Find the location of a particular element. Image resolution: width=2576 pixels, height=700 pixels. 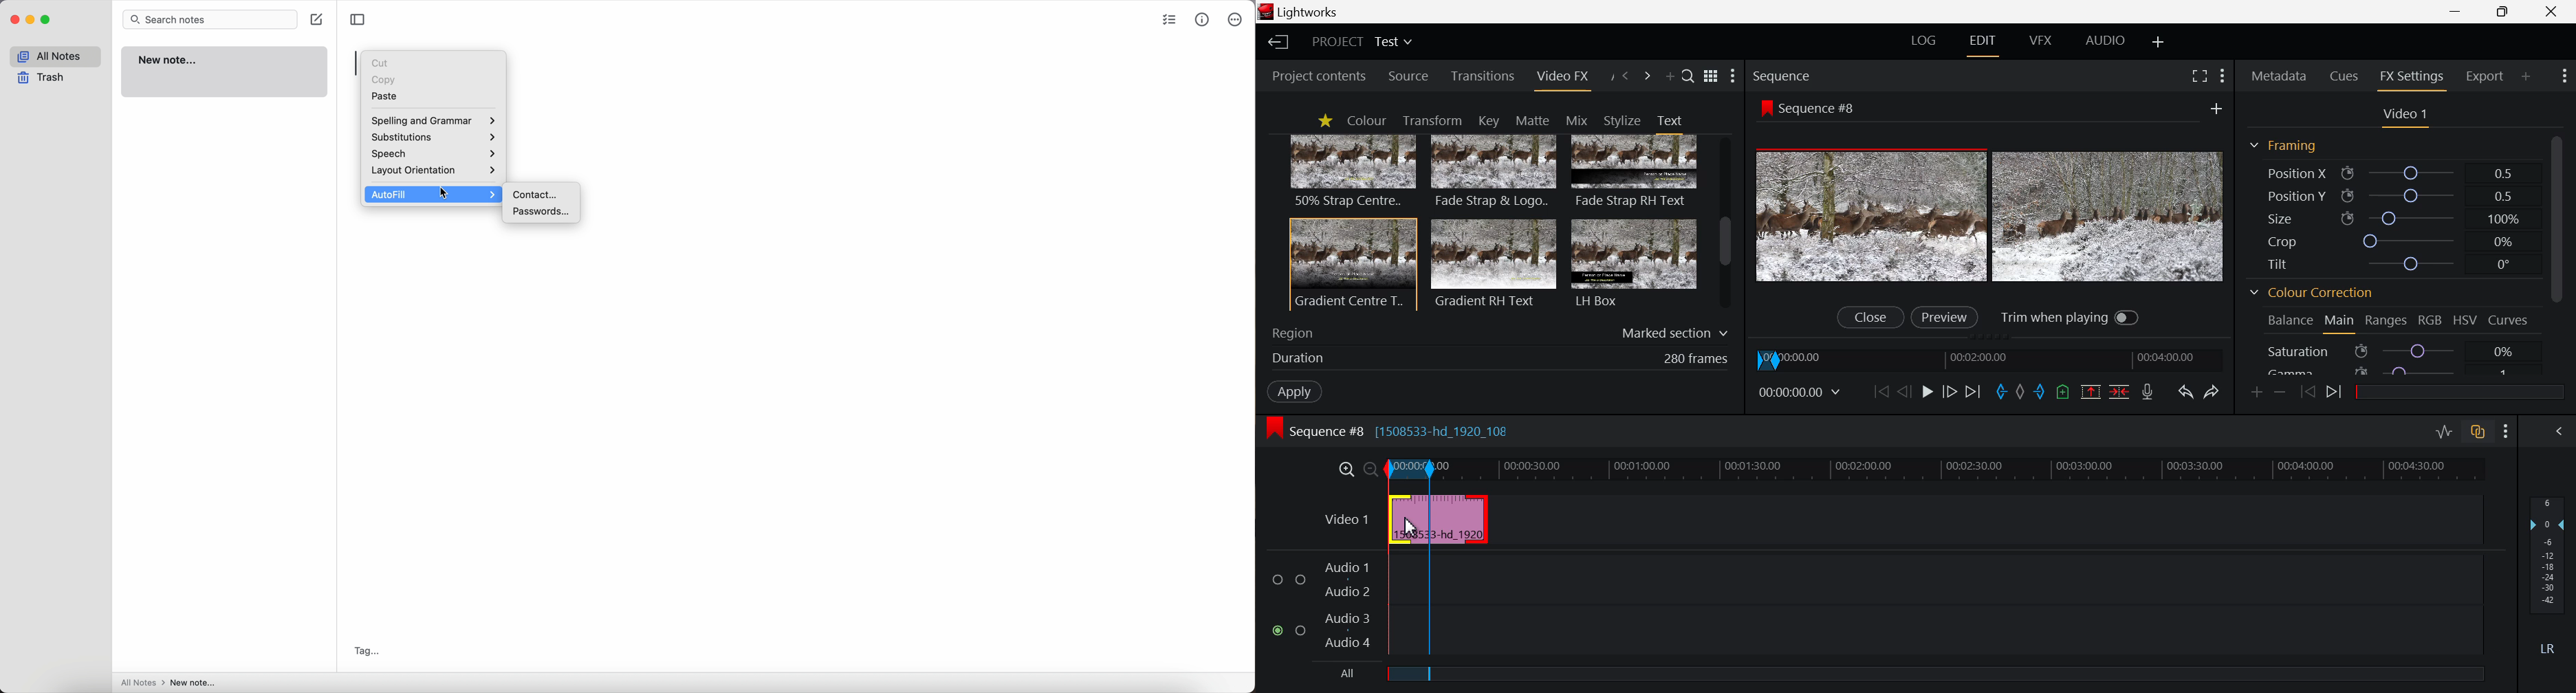

check list is located at coordinates (1169, 21).